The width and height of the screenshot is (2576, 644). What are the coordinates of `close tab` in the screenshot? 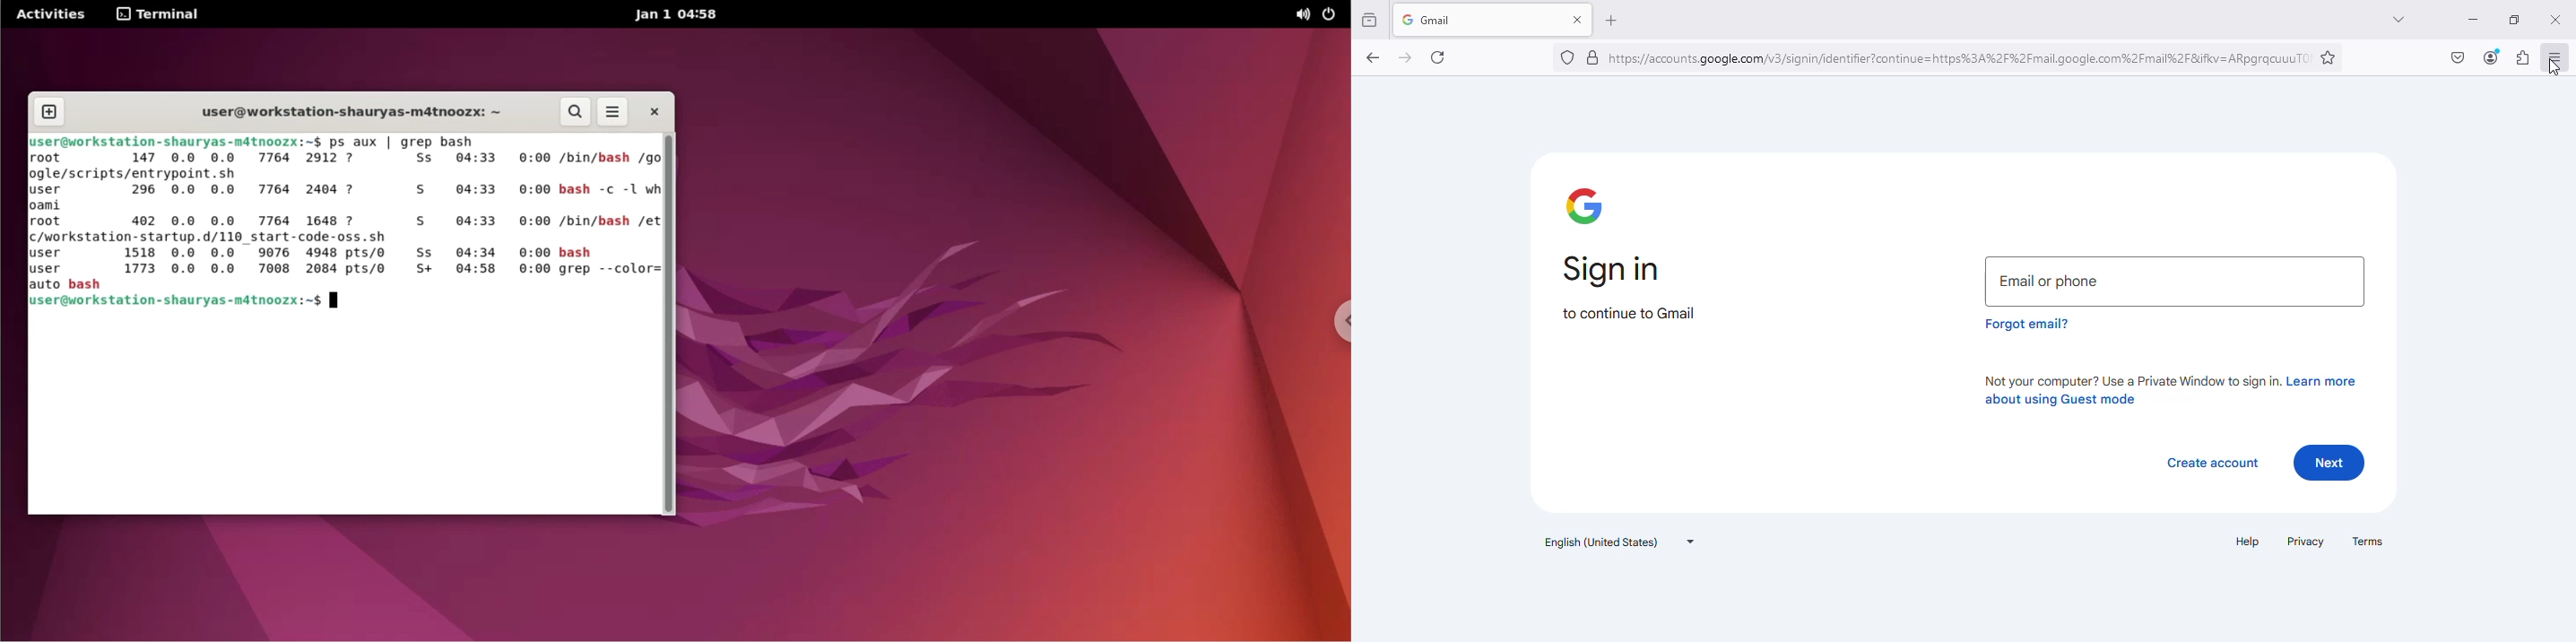 It's located at (1579, 19).